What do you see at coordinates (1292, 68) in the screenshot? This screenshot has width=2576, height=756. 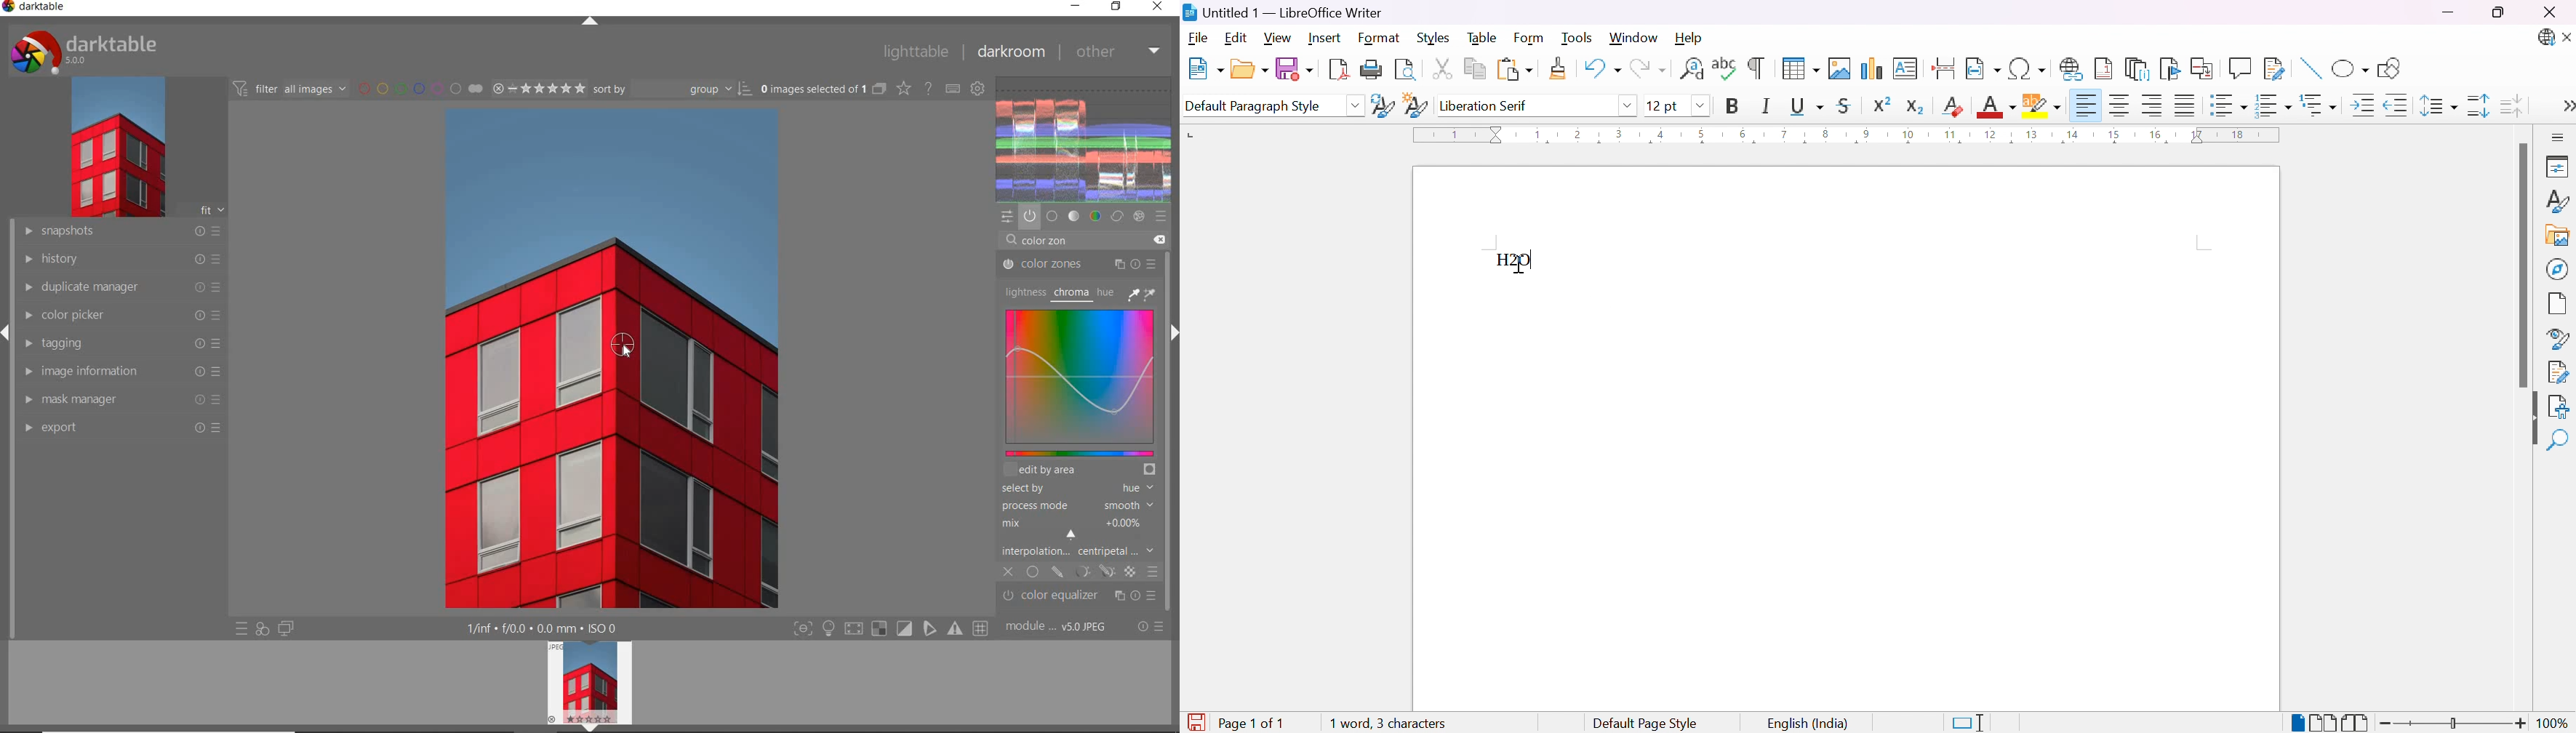 I see `Save` at bounding box center [1292, 68].